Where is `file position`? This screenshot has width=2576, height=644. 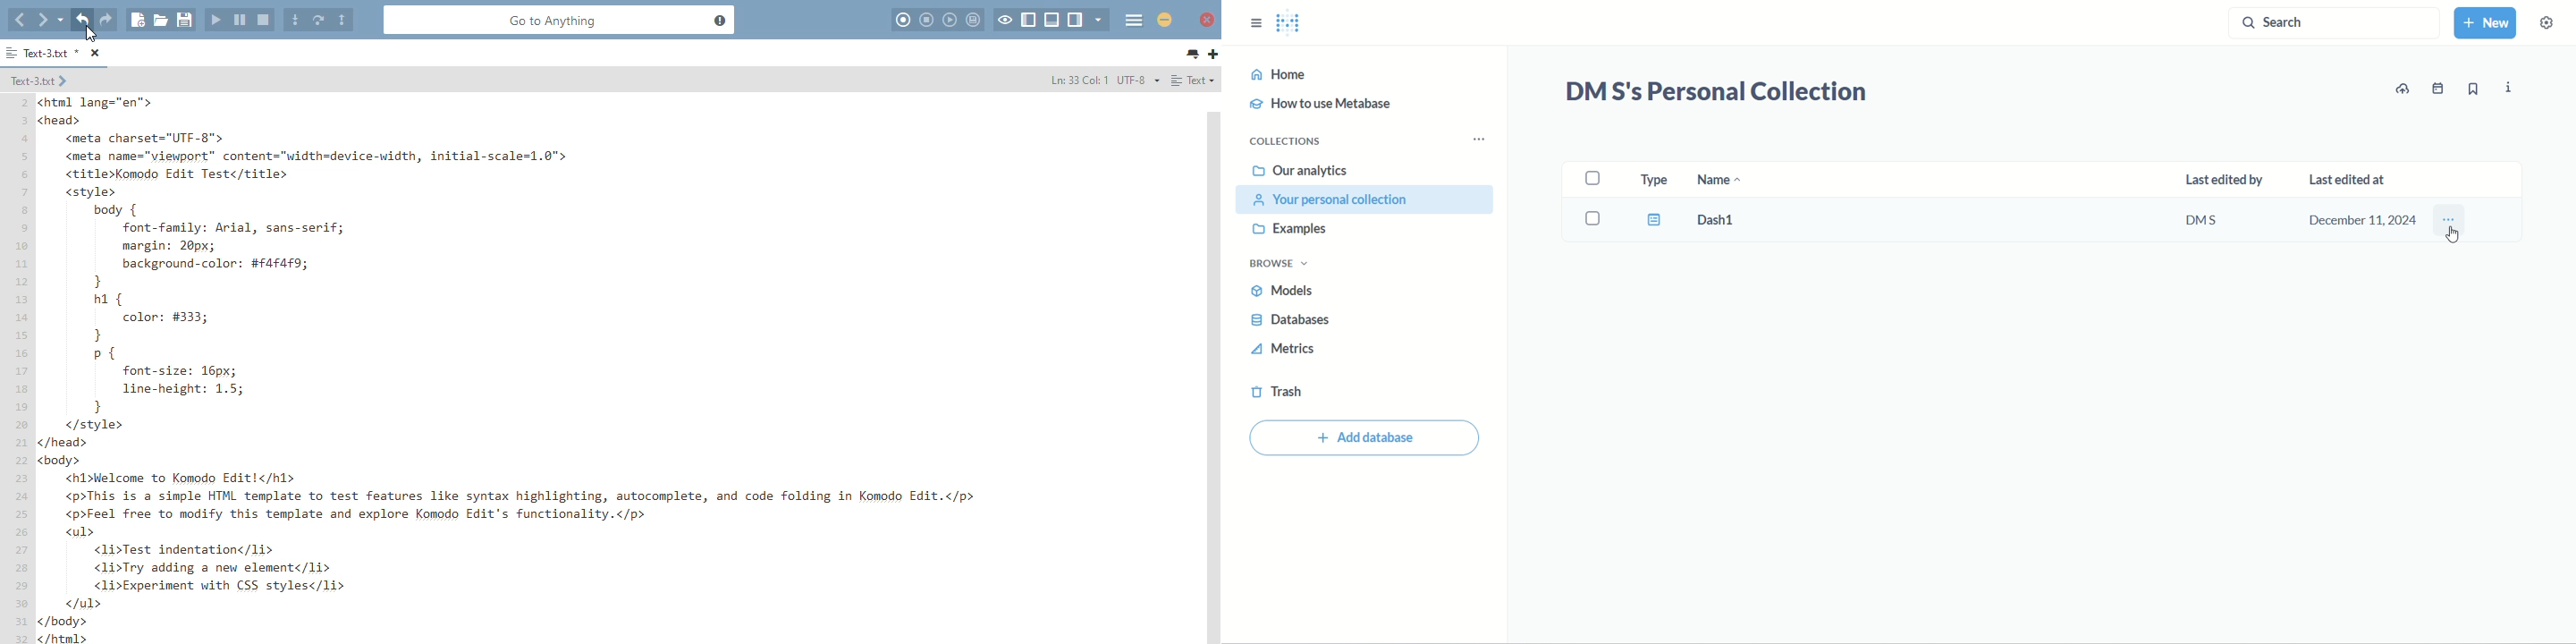
file position is located at coordinates (1077, 79).